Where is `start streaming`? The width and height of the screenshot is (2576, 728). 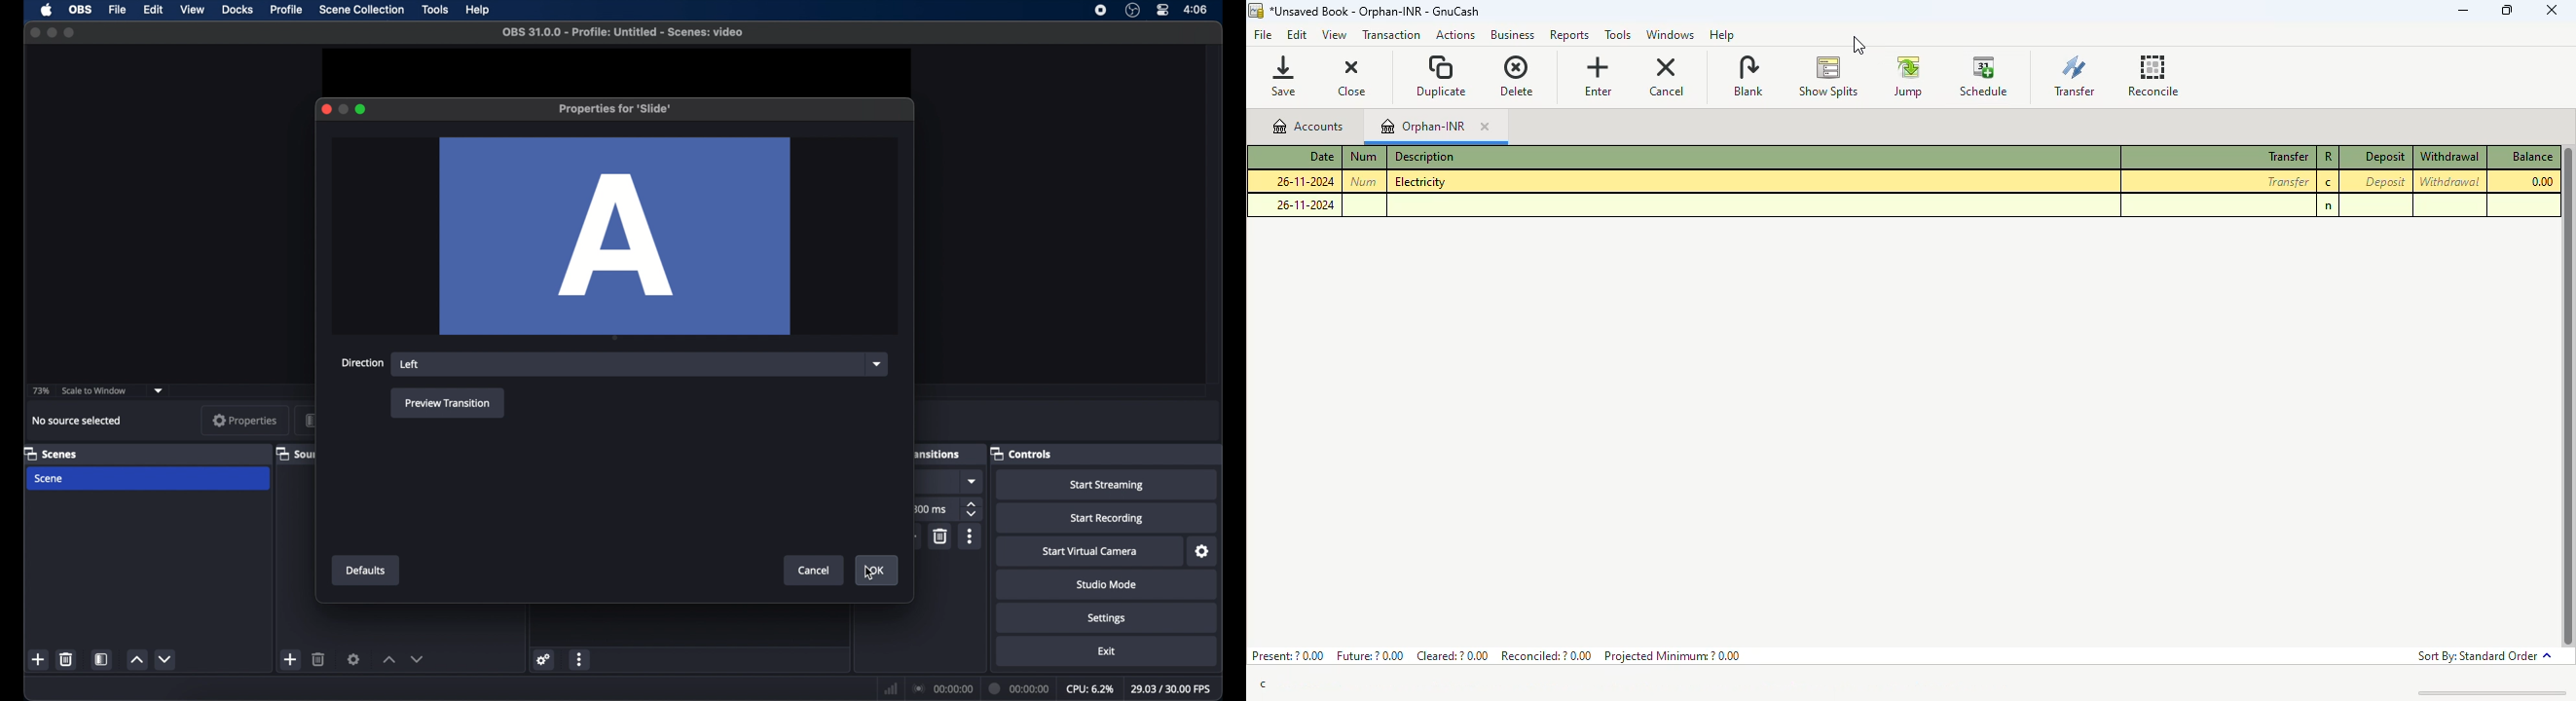
start streaming is located at coordinates (1107, 486).